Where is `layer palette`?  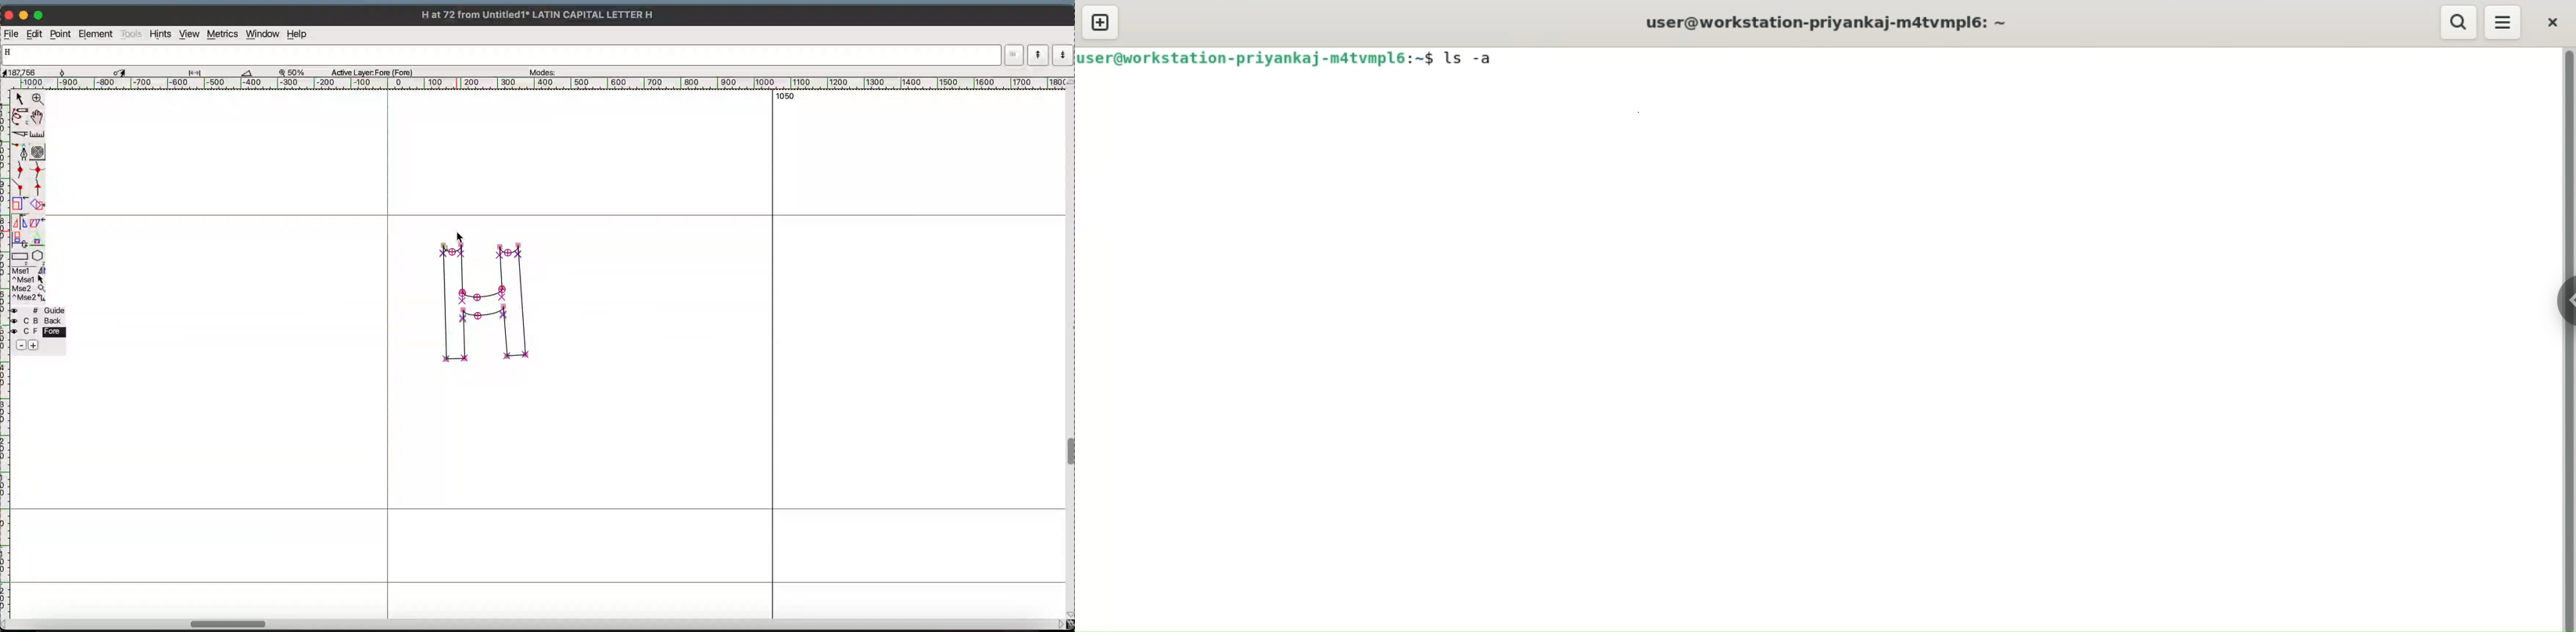
layer palette is located at coordinates (39, 328).